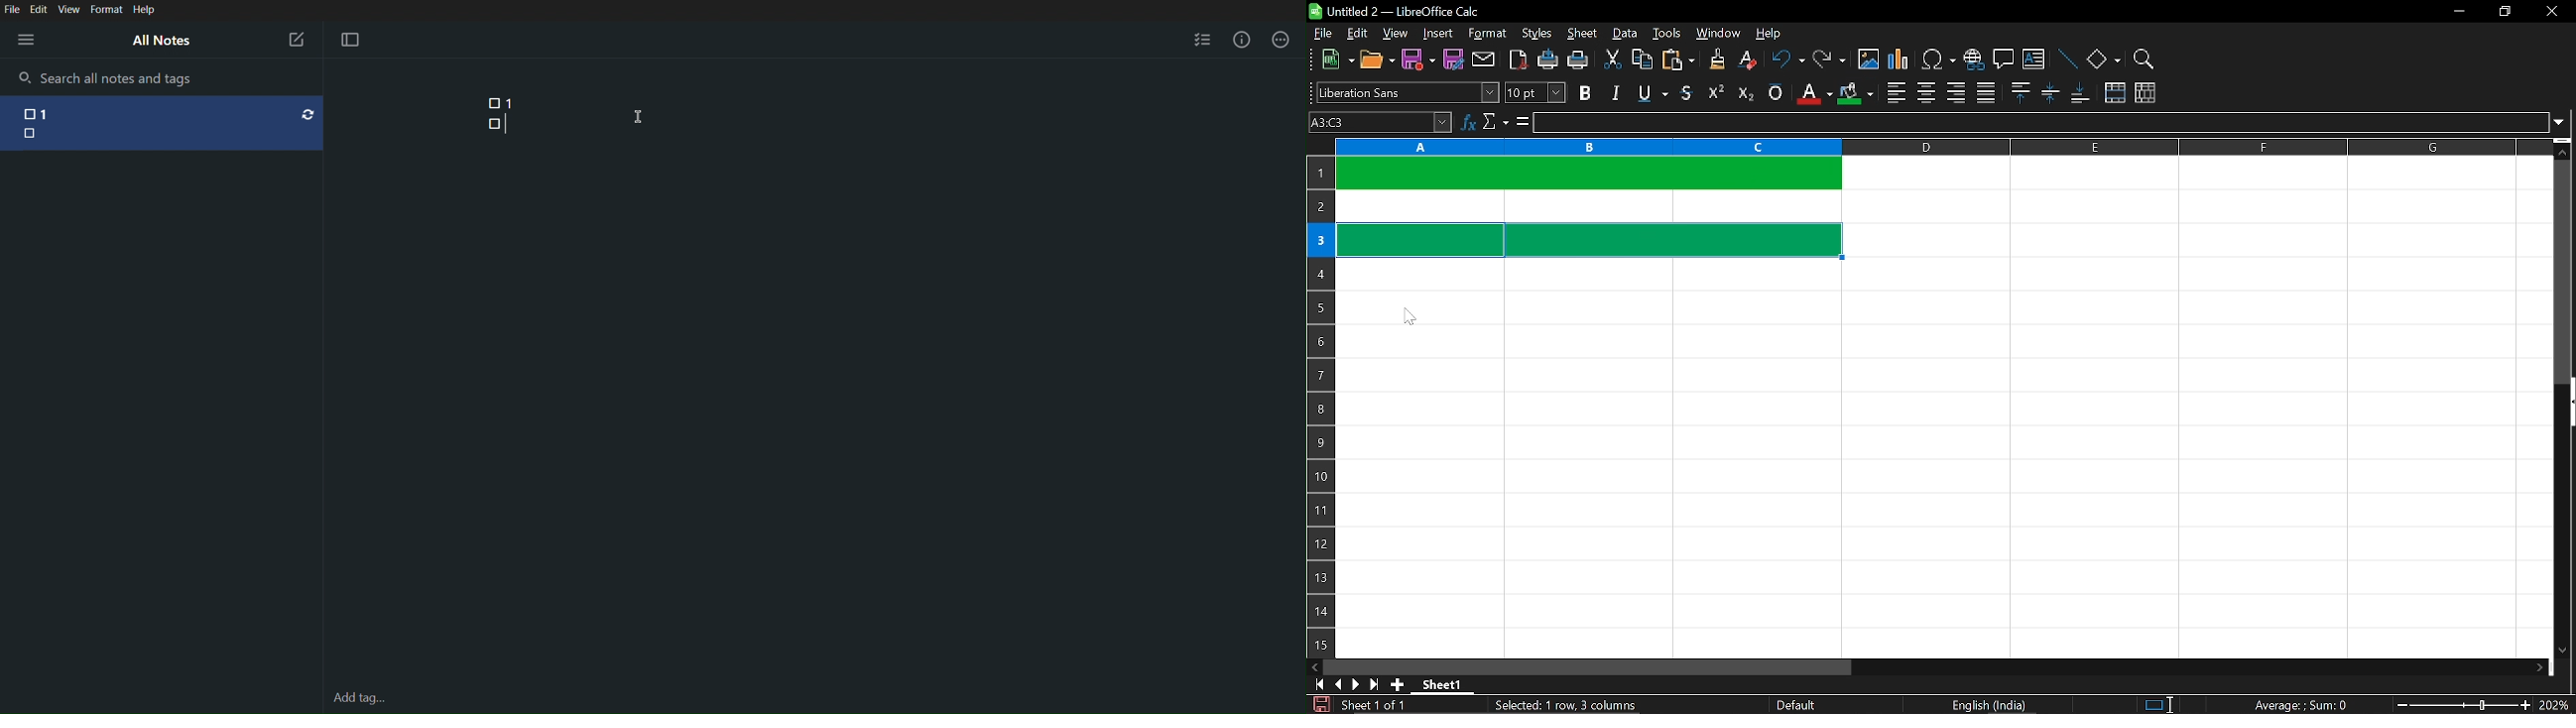  Describe the element at coordinates (2300, 704) in the screenshot. I see `Average:;Sum: 0` at that location.